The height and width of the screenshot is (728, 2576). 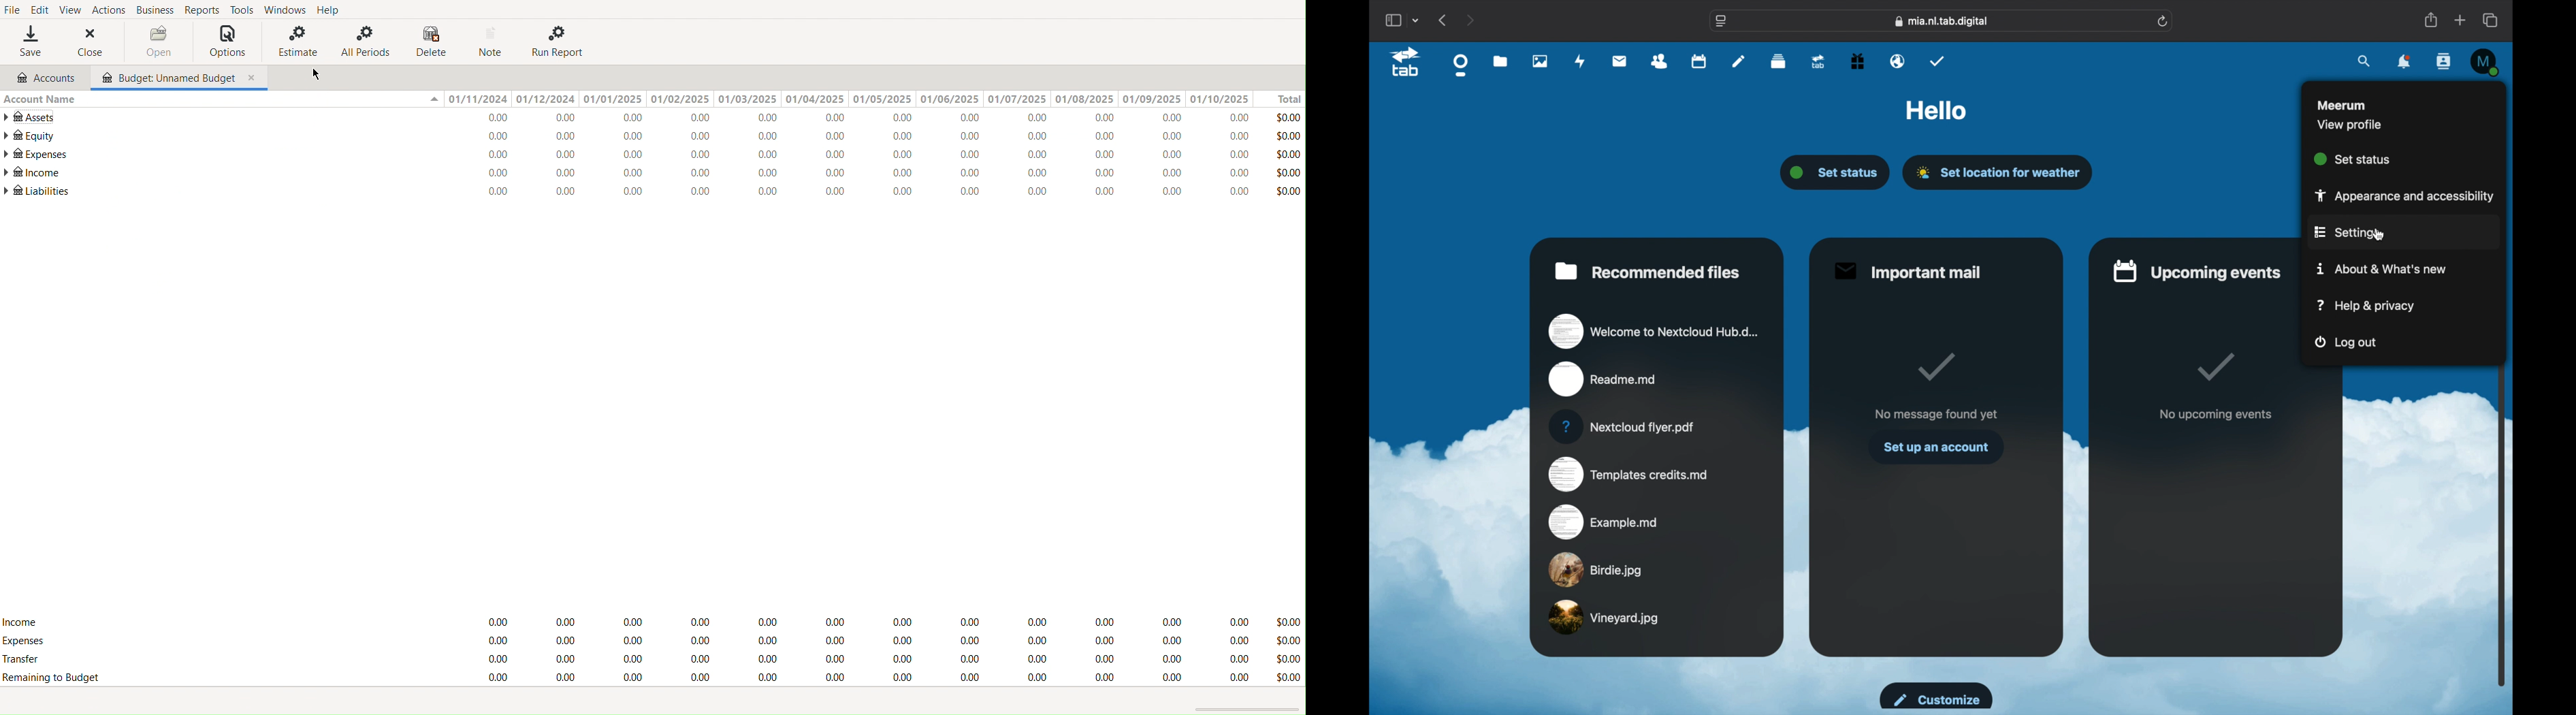 I want to click on deck, so click(x=1779, y=62).